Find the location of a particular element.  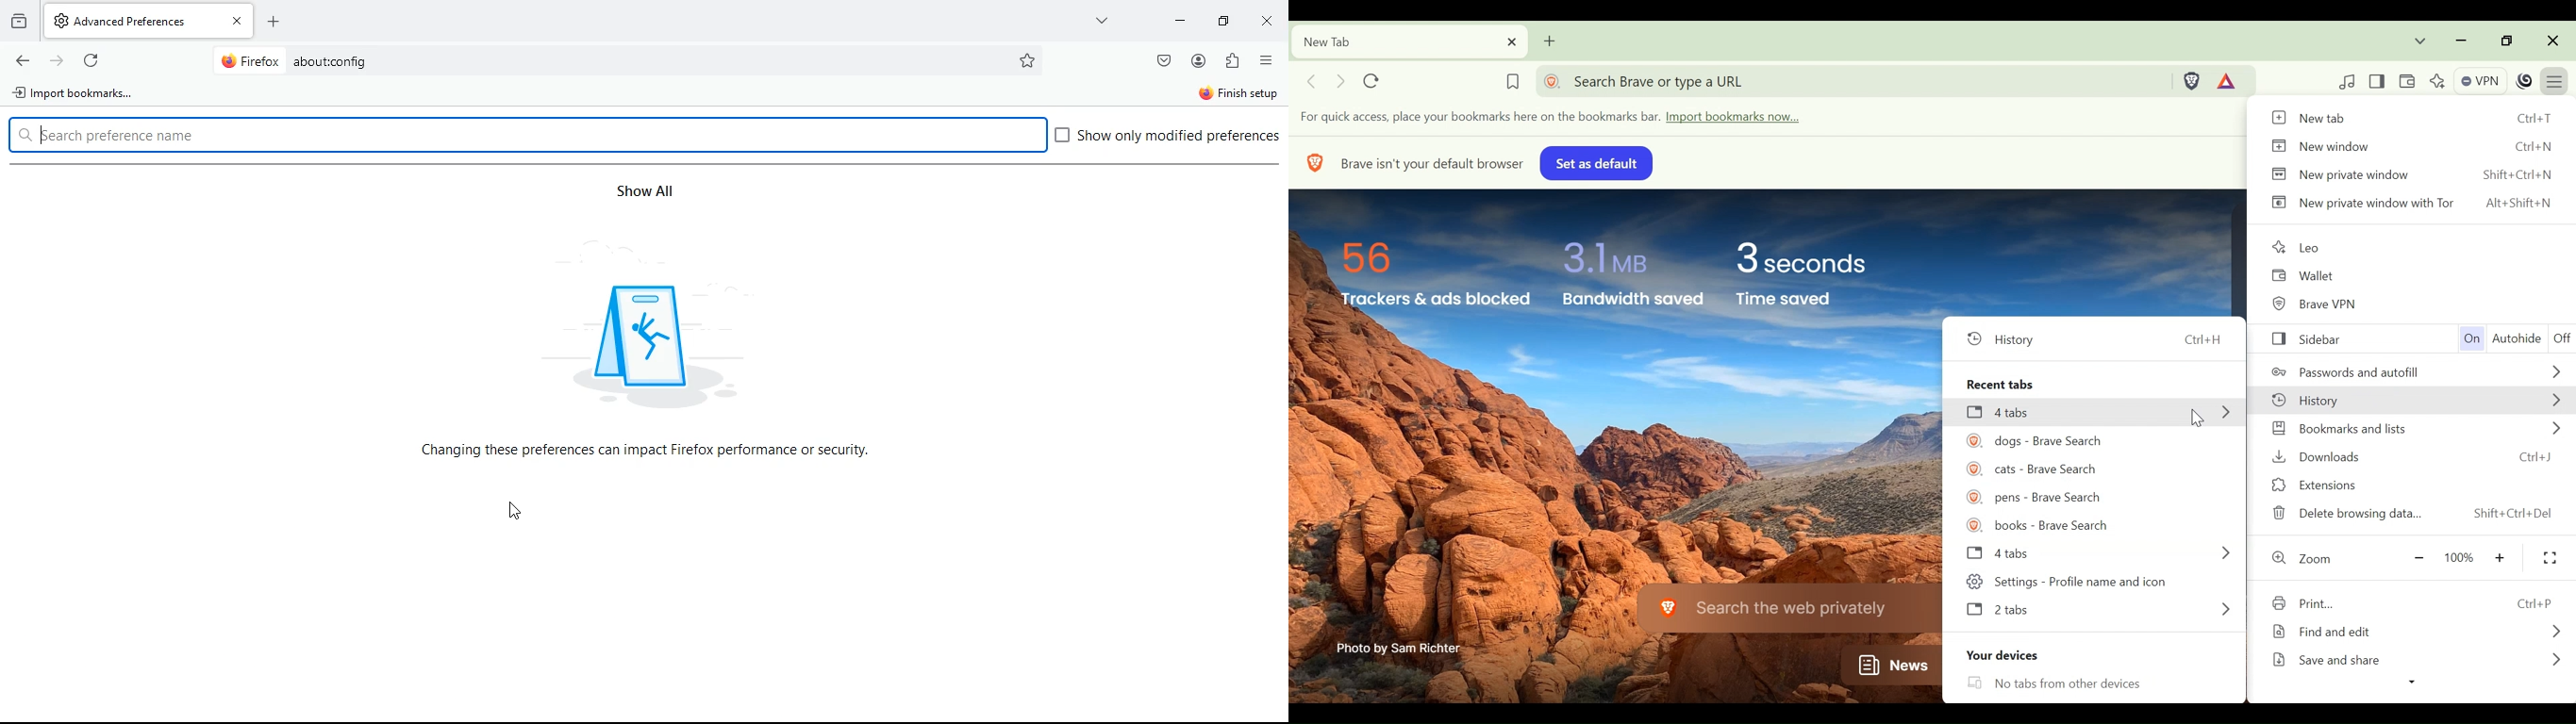

Show/Hide Sidebar is located at coordinates (2380, 80).